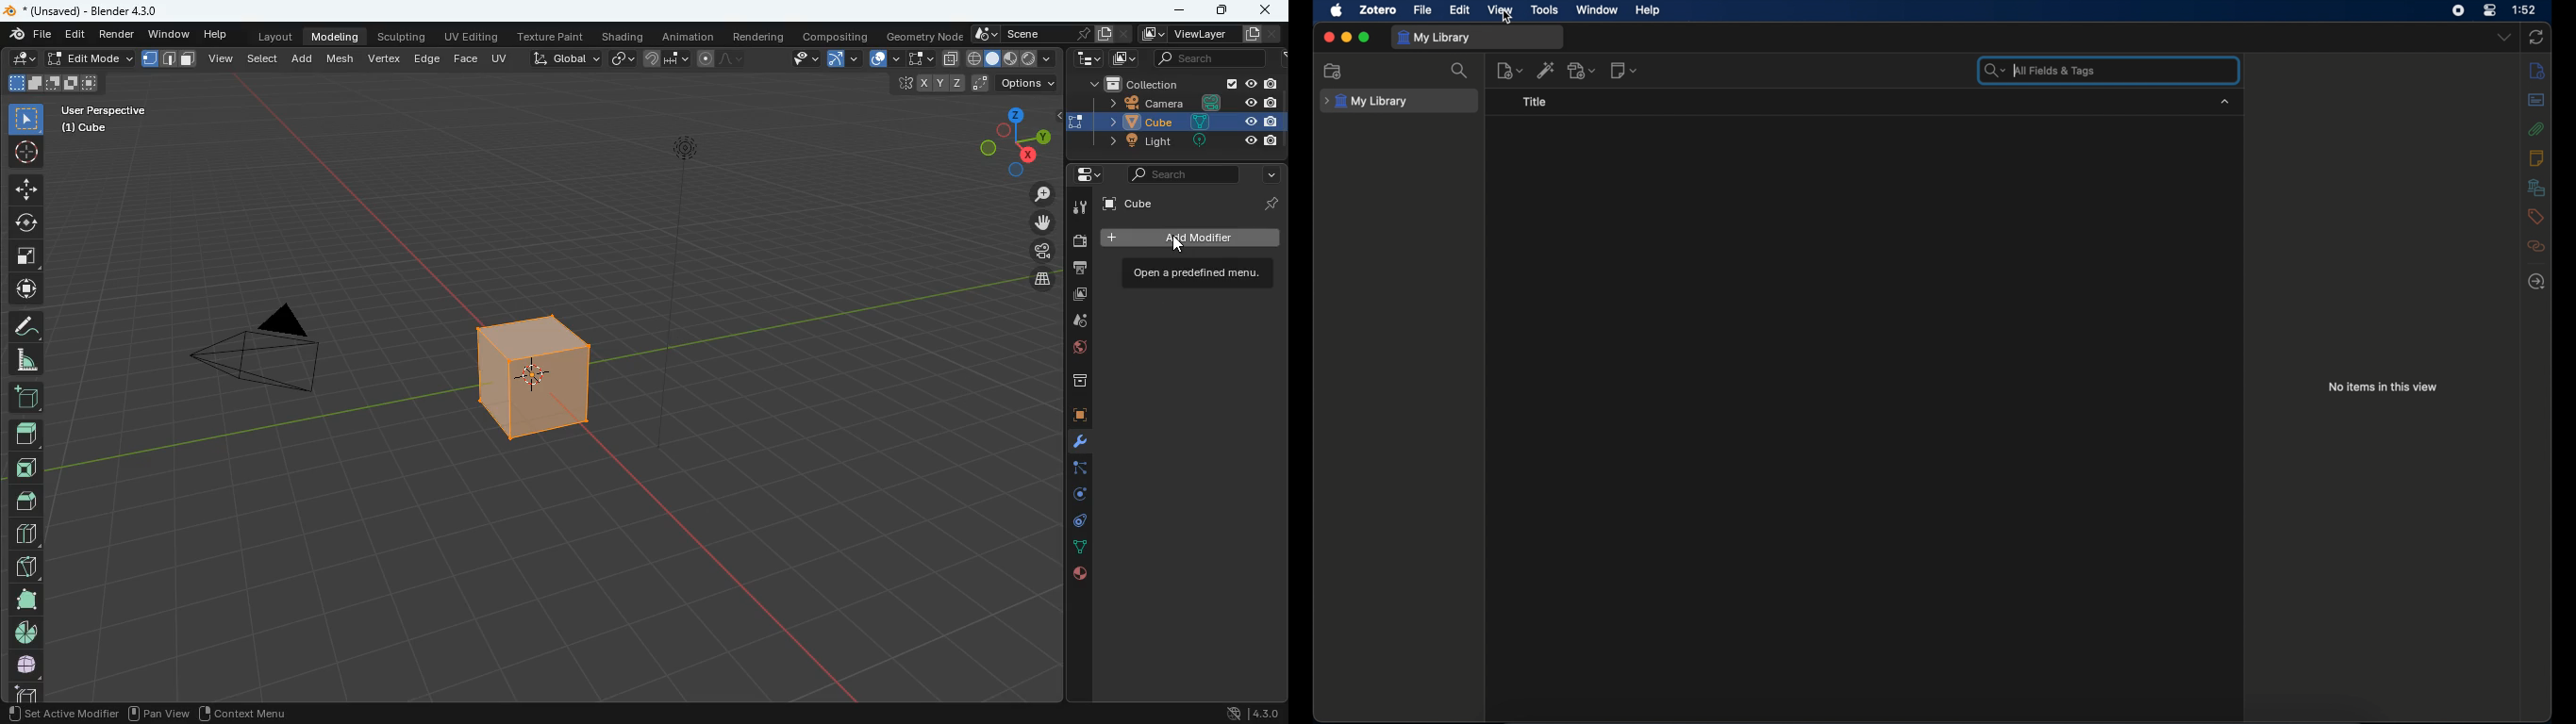 The image size is (2576, 728). I want to click on related, so click(2537, 246).